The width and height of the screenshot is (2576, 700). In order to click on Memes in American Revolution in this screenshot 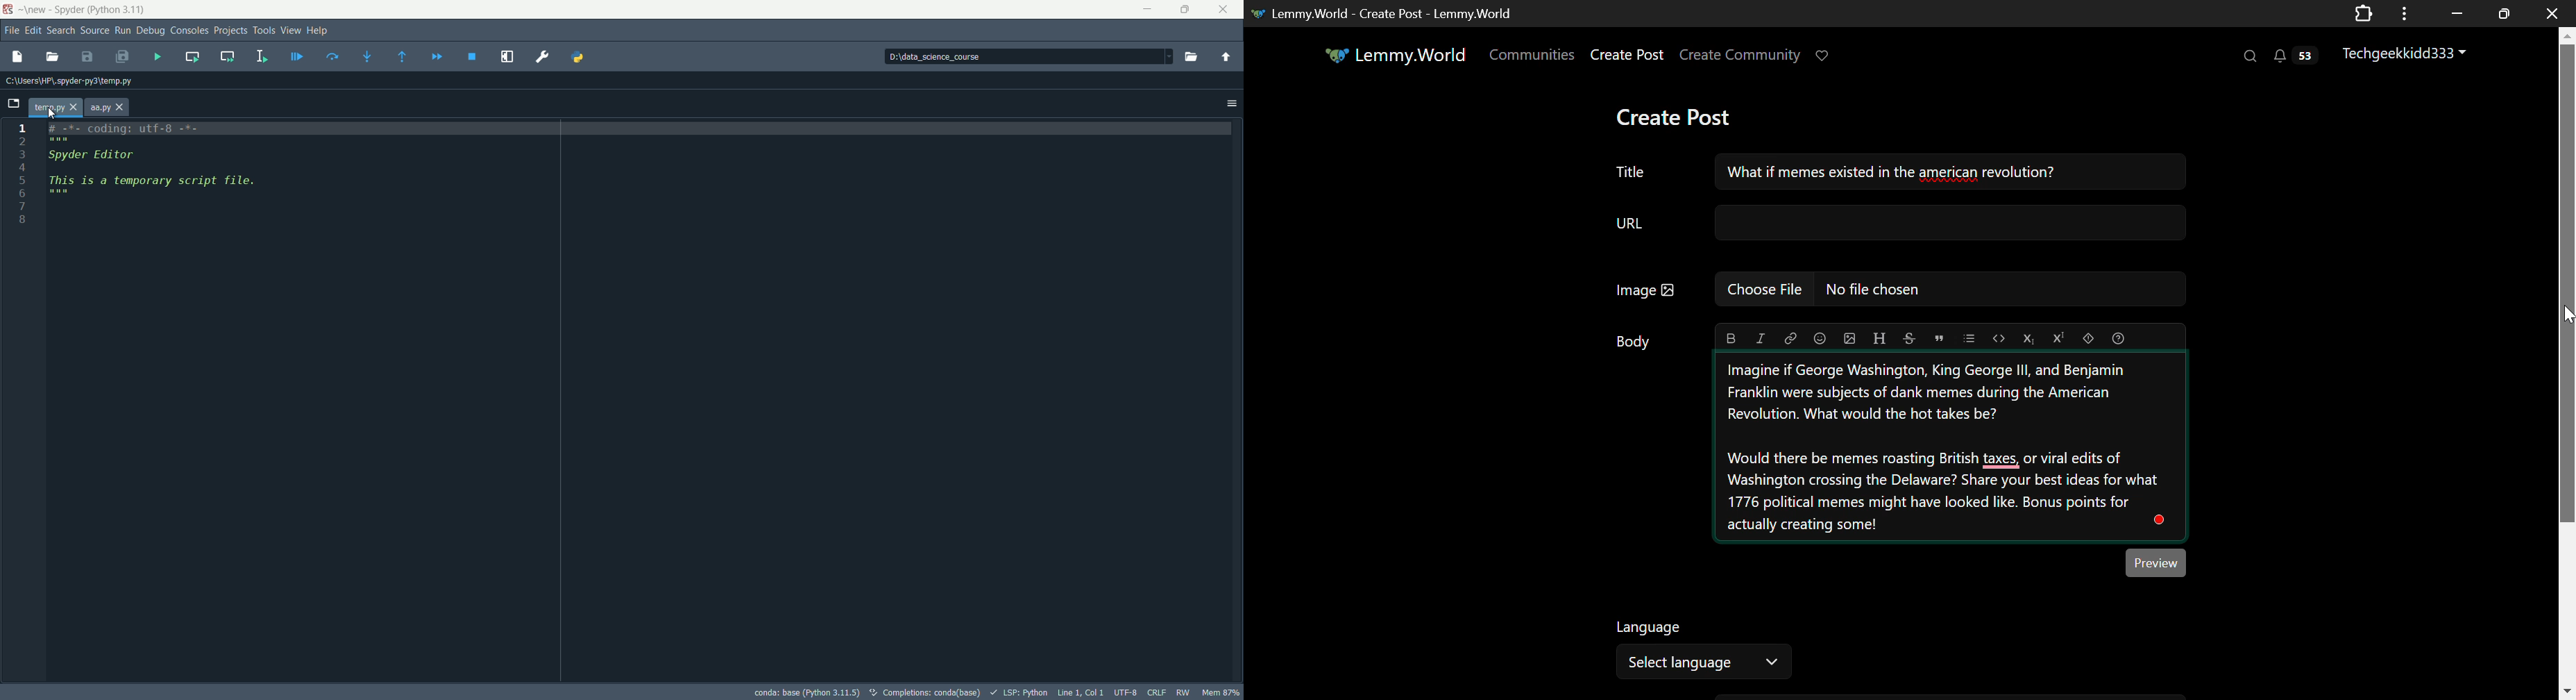, I will do `click(1951, 447)`.